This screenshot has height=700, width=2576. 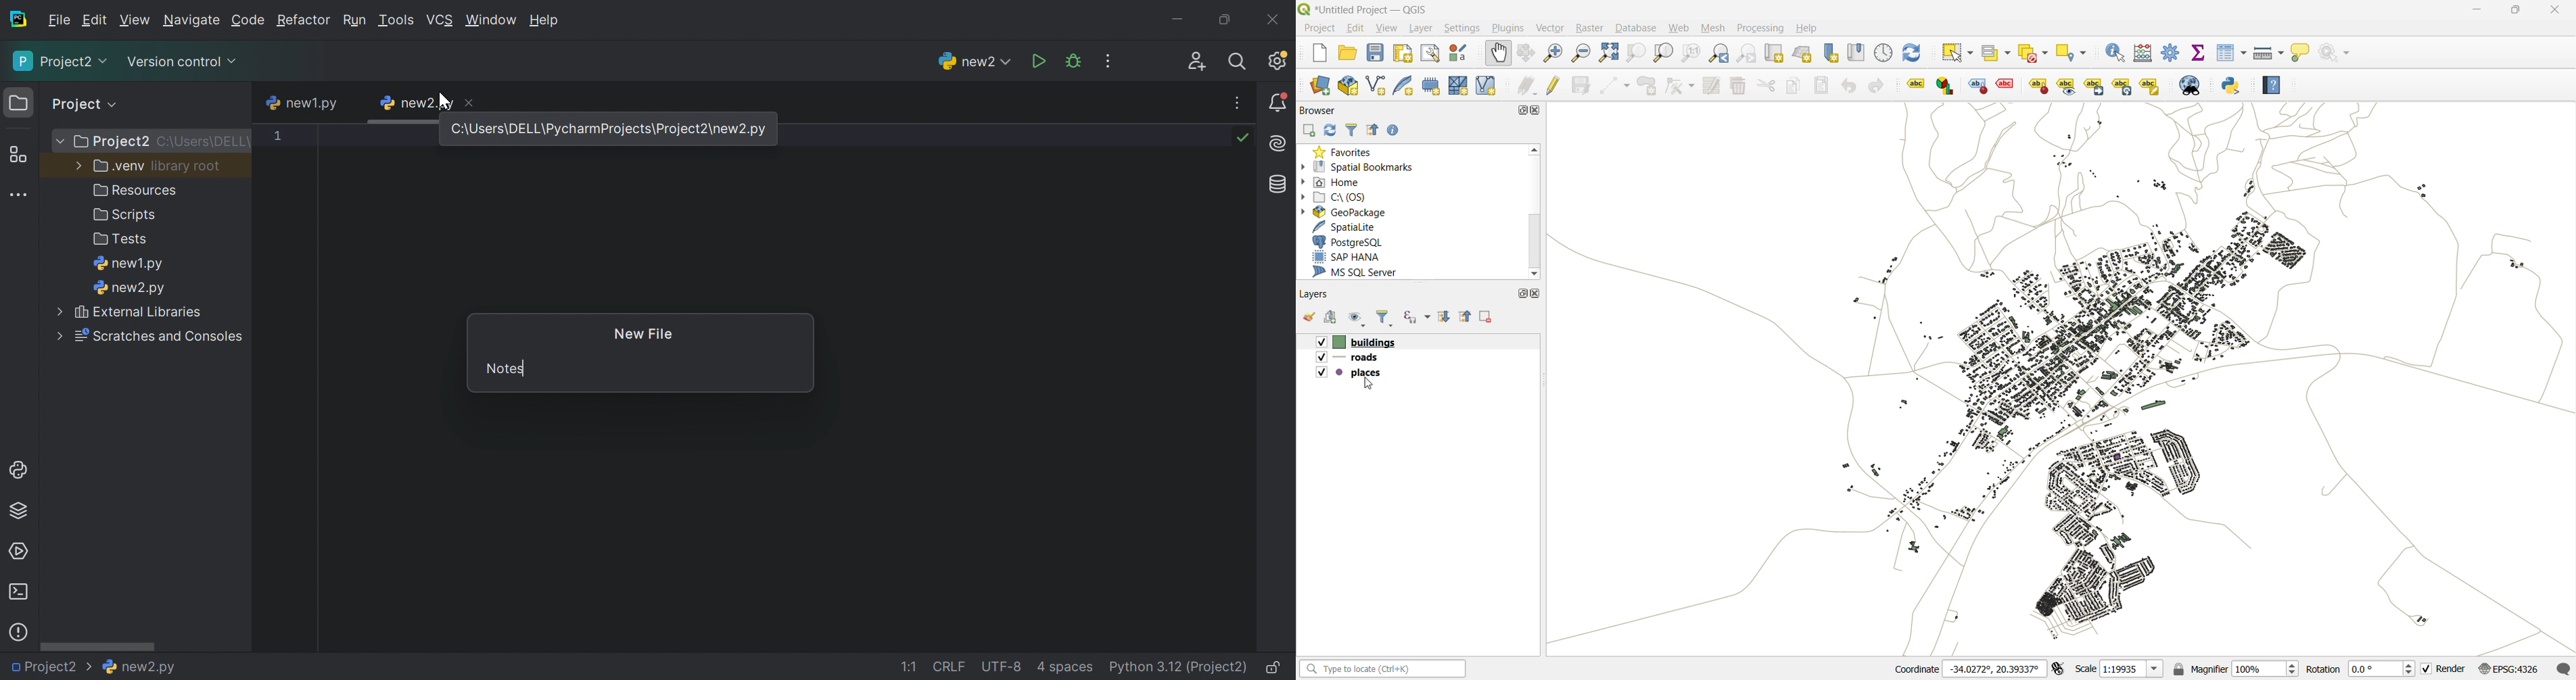 What do you see at coordinates (2073, 52) in the screenshot?
I see `select location` at bounding box center [2073, 52].